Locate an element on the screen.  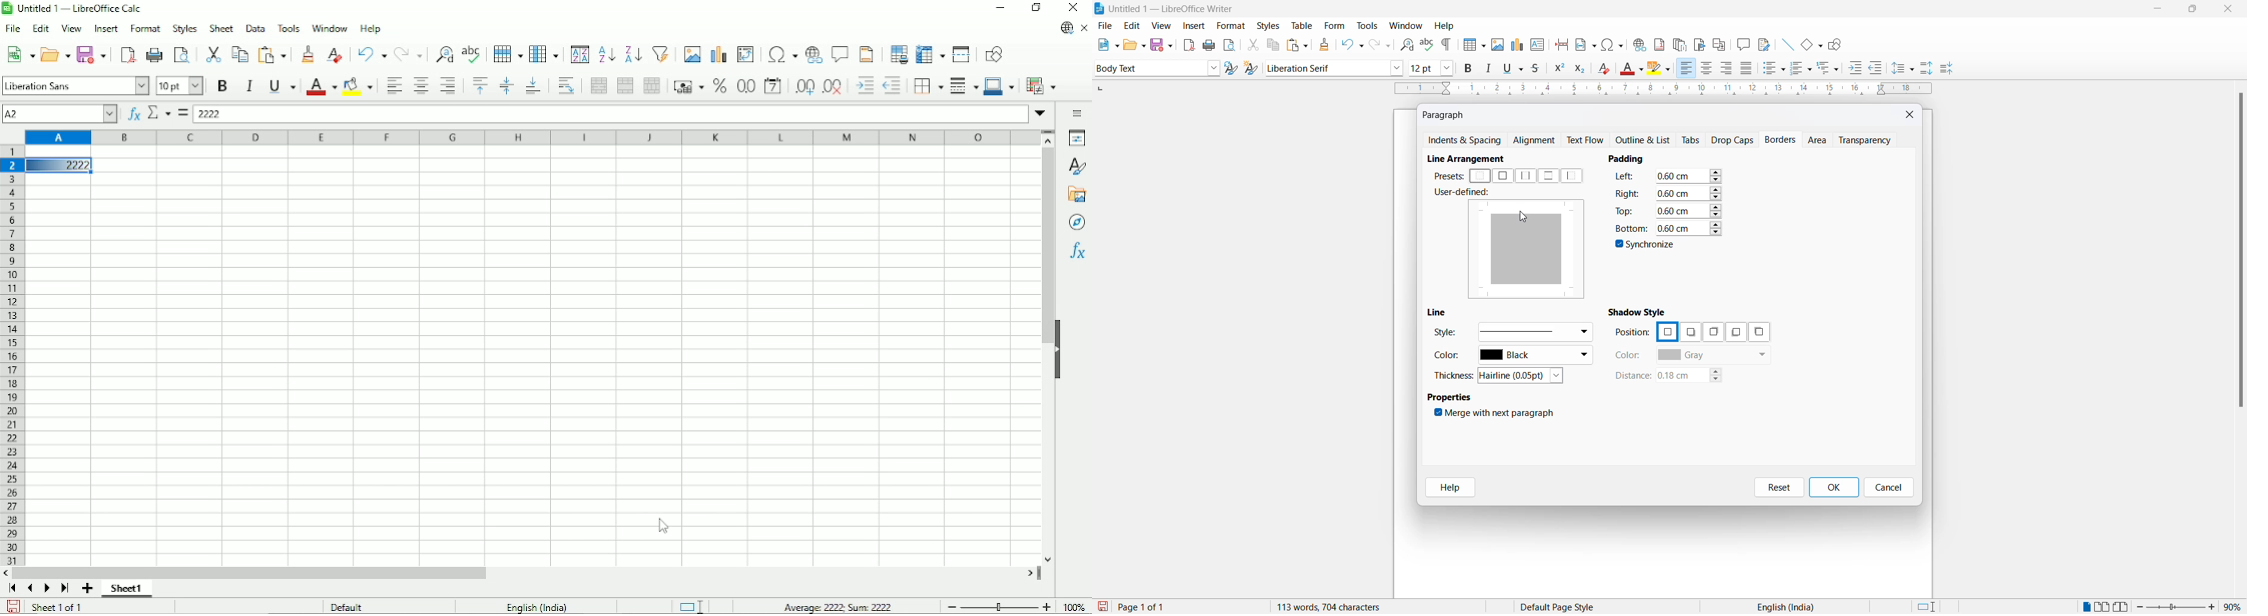
Horizontal scrollbar is located at coordinates (527, 573).